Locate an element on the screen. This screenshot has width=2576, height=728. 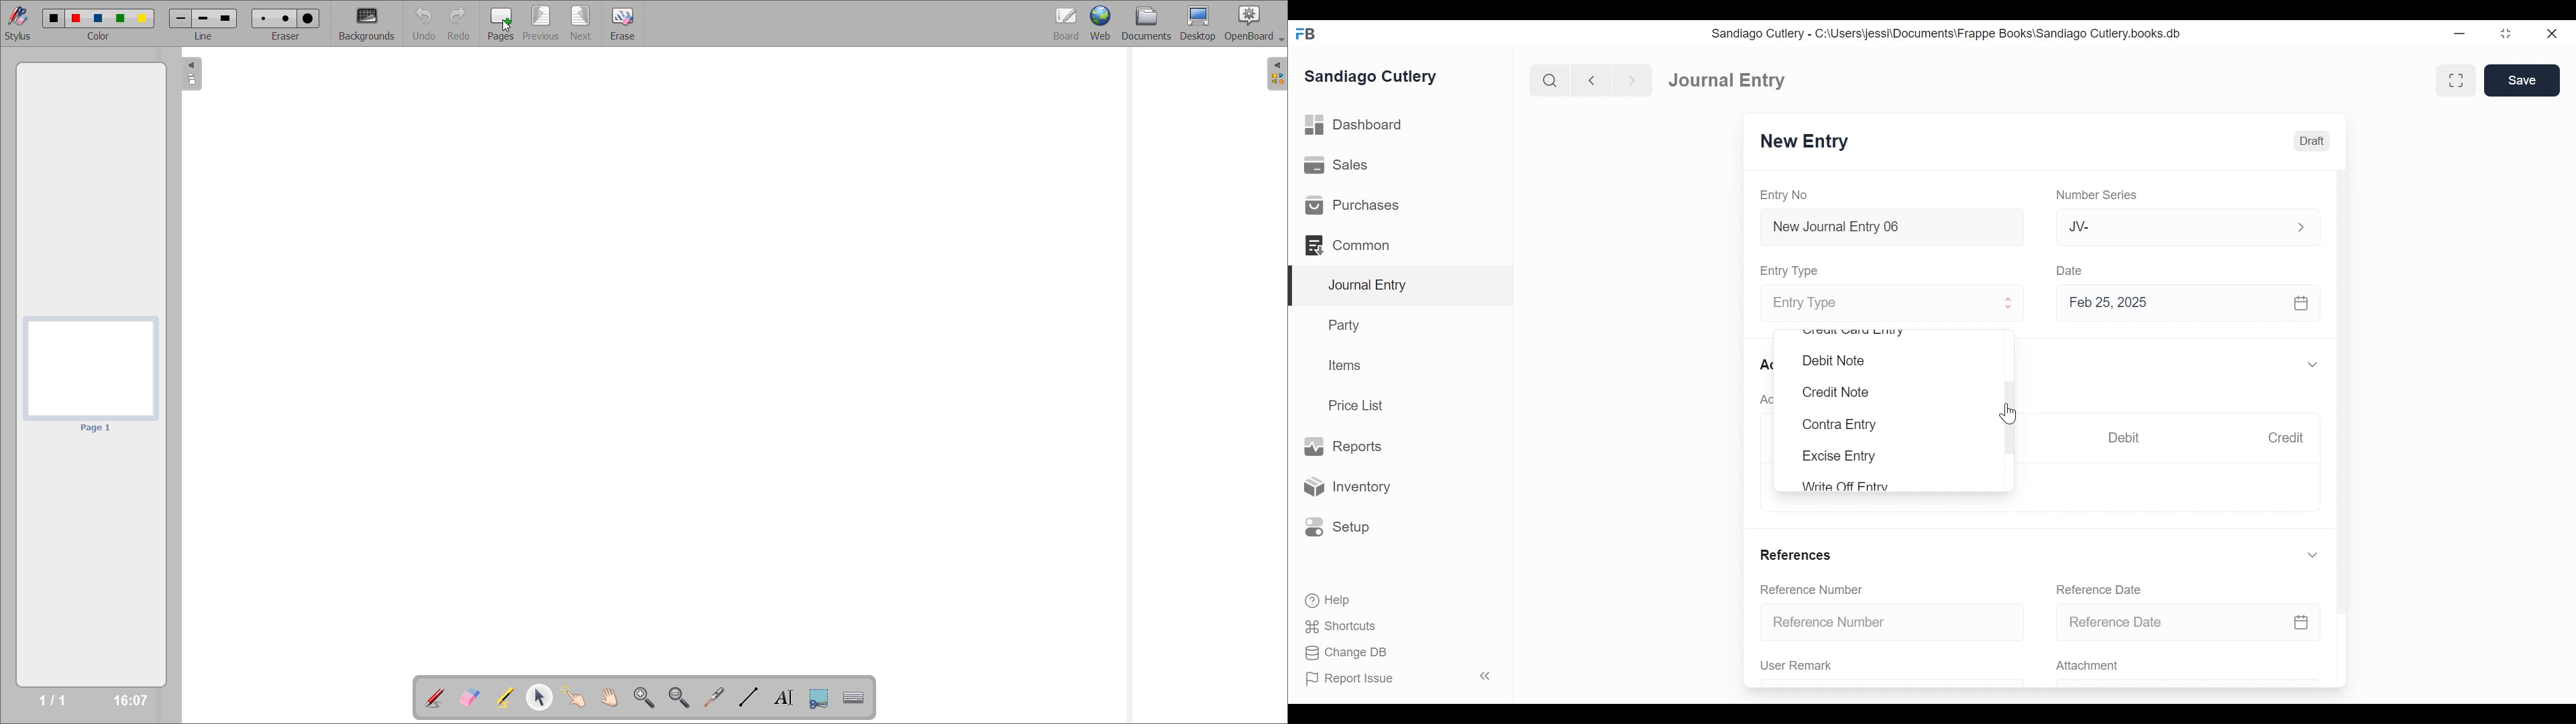
Credit Note is located at coordinates (1834, 392).